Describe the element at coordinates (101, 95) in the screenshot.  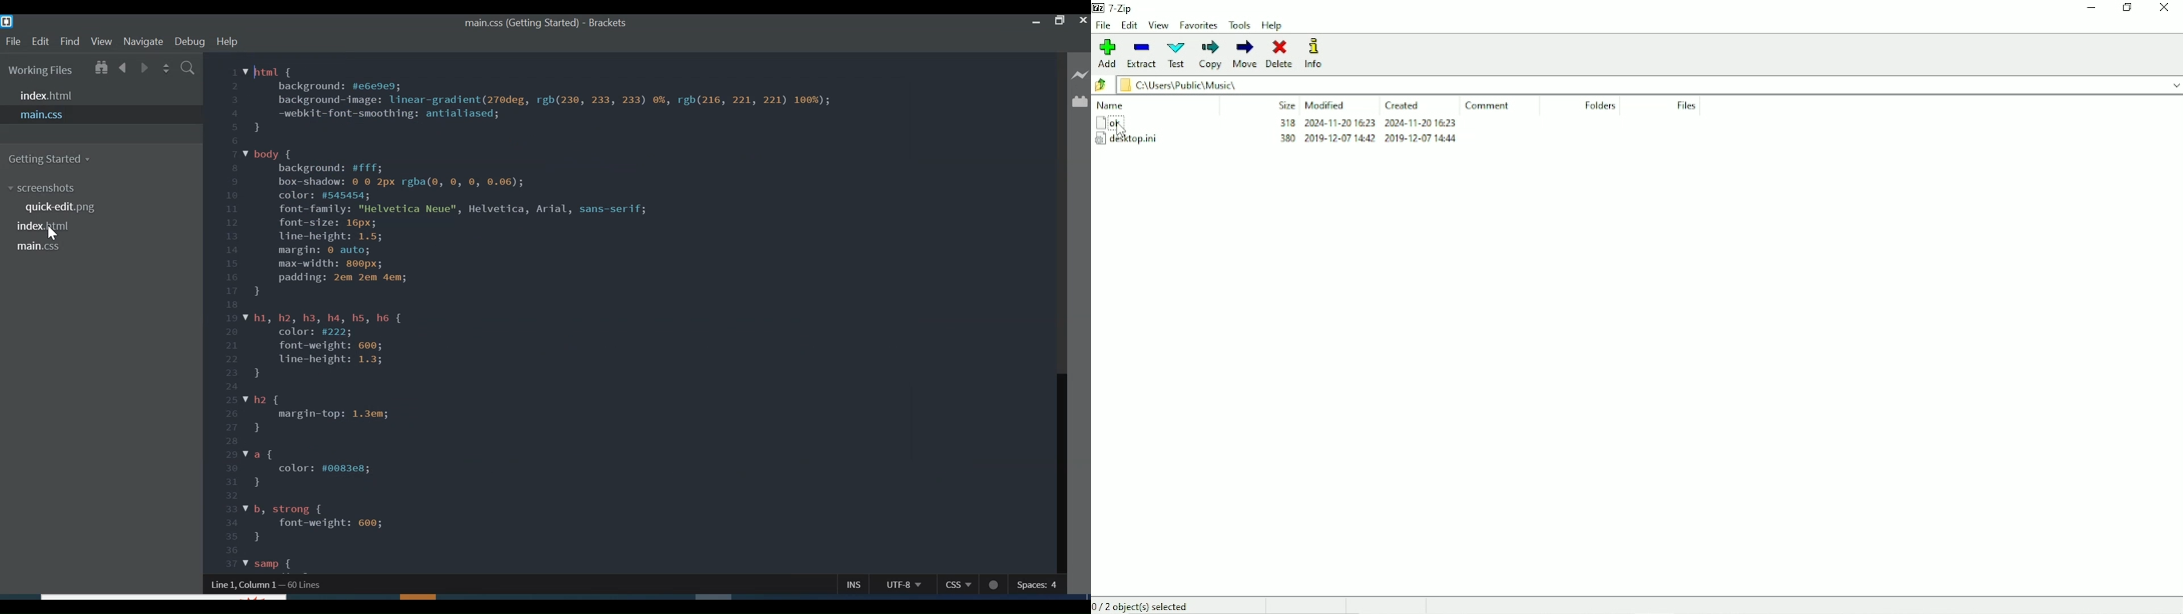
I see `index.html` at that location.